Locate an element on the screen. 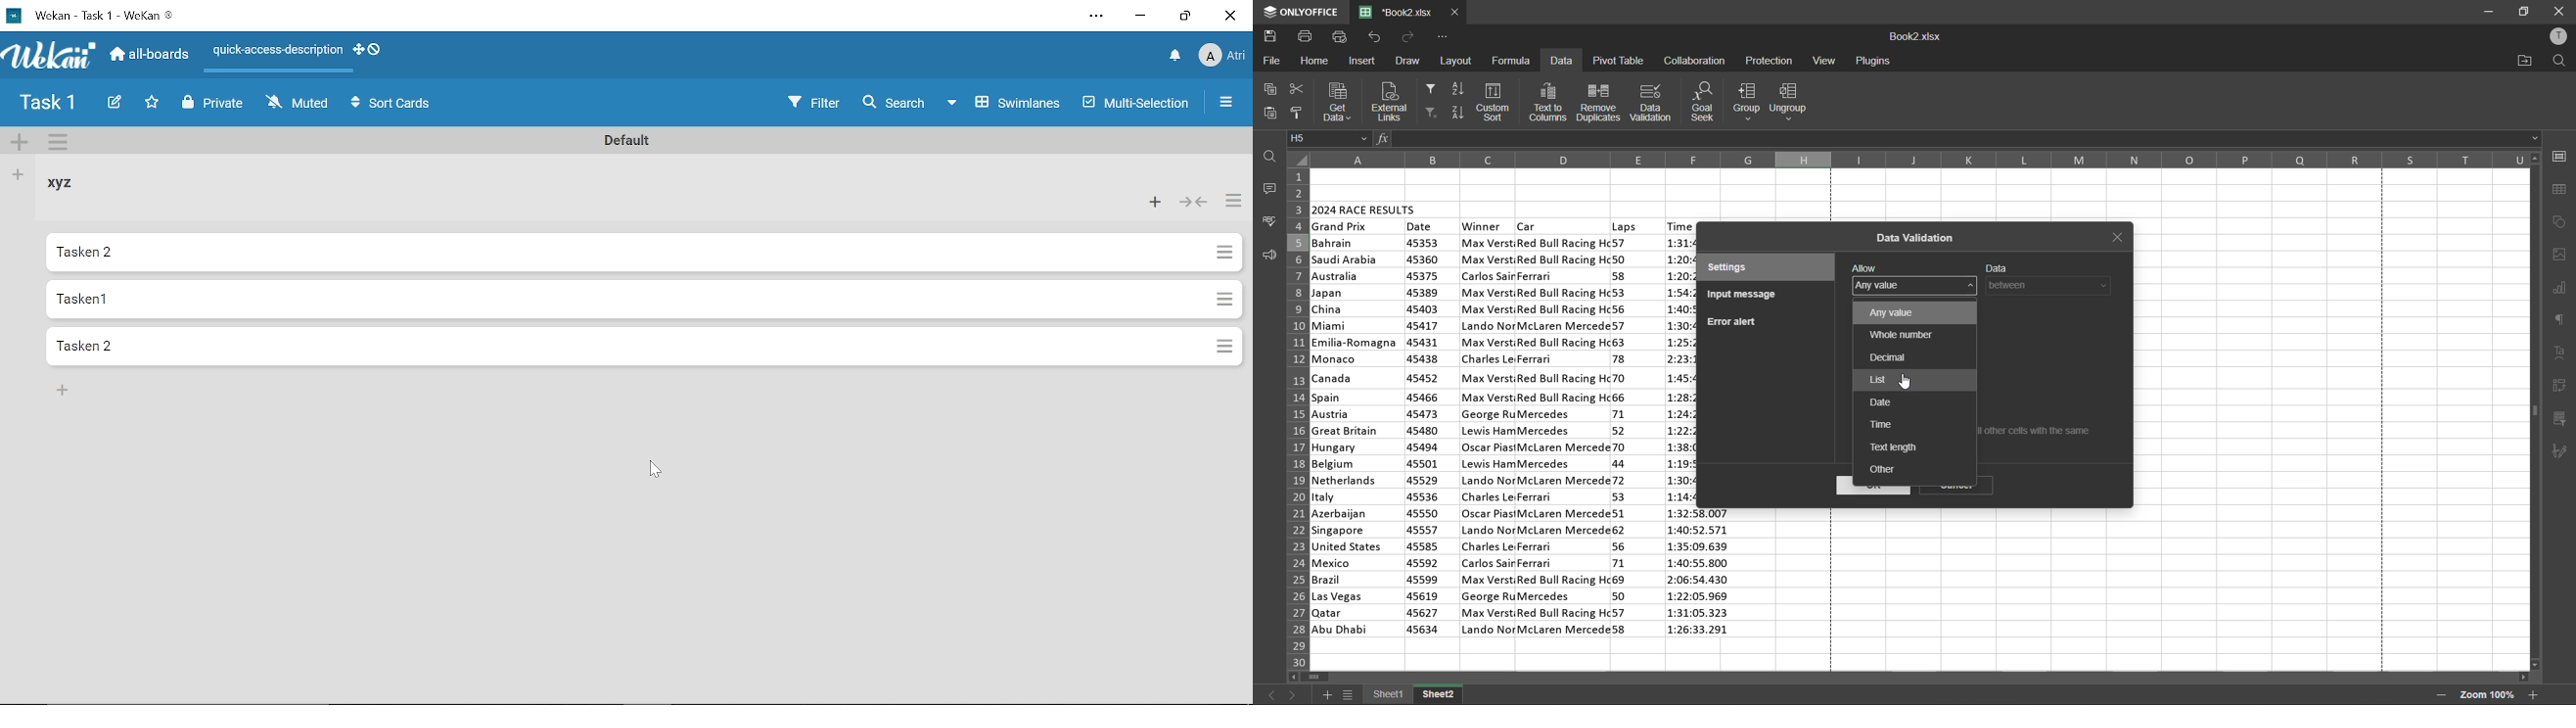 This screenshot has width=2576, height=728. remove duplicates is located at coordinates (1600, 102).